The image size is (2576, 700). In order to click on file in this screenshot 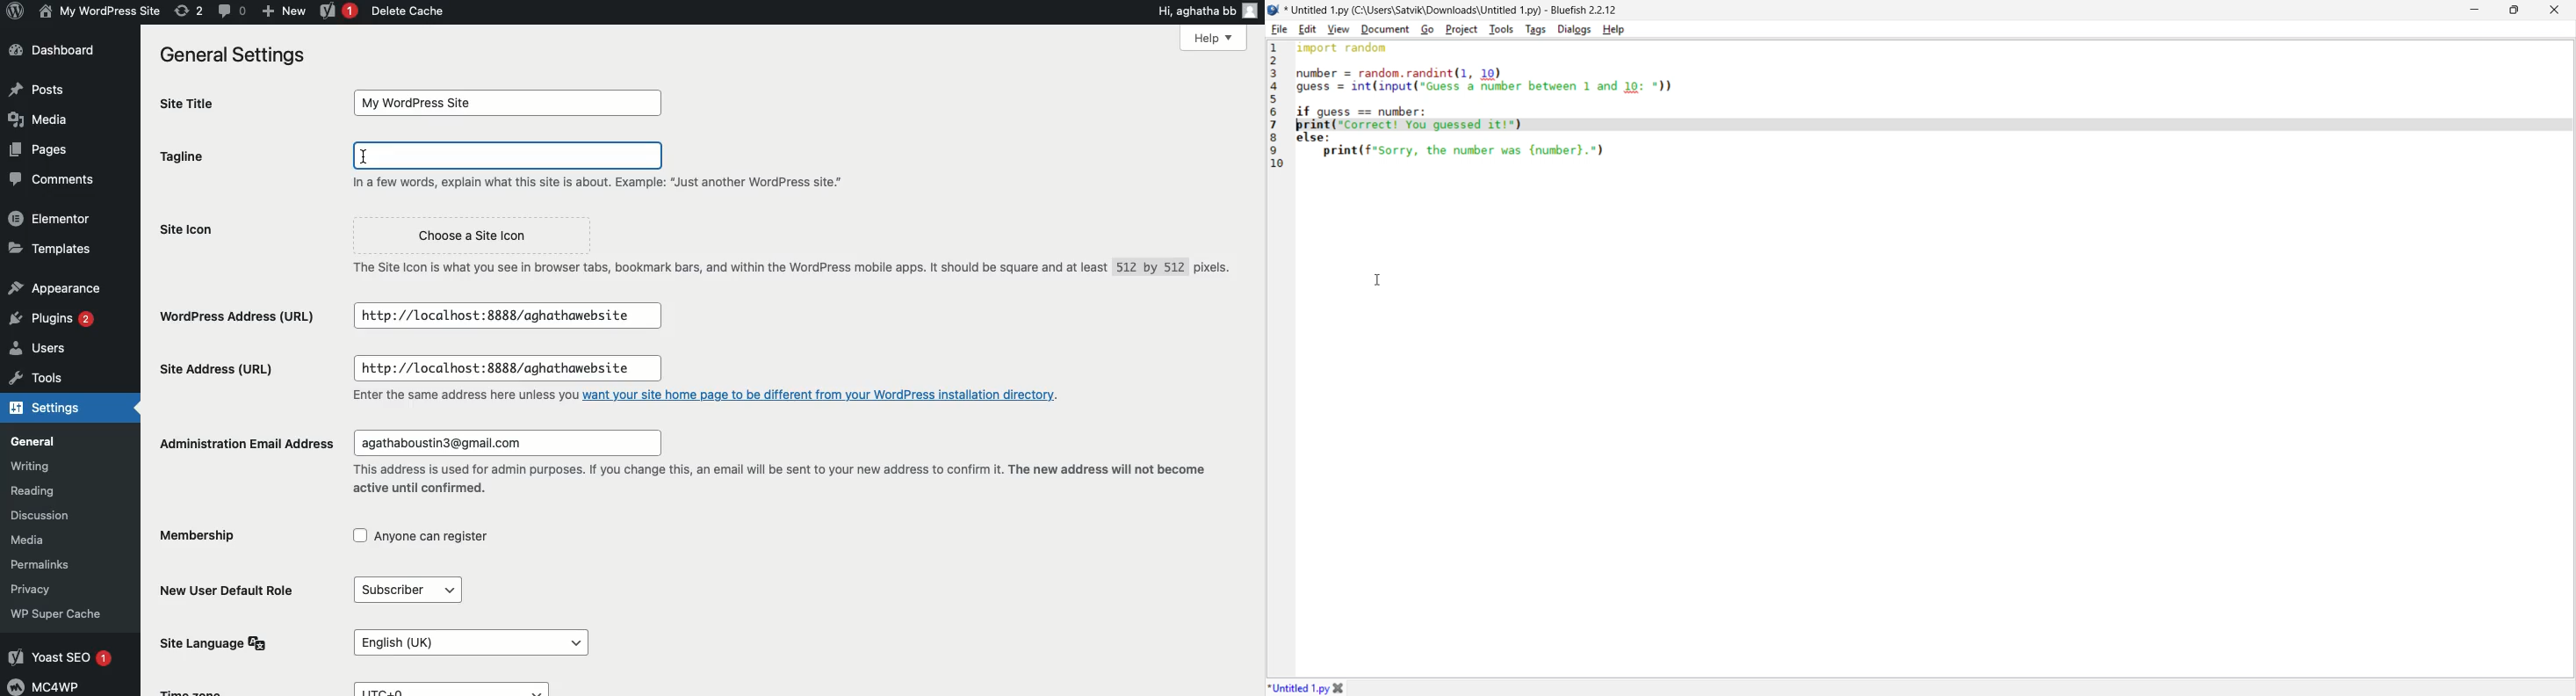, I will do `click(1280, 29)`.